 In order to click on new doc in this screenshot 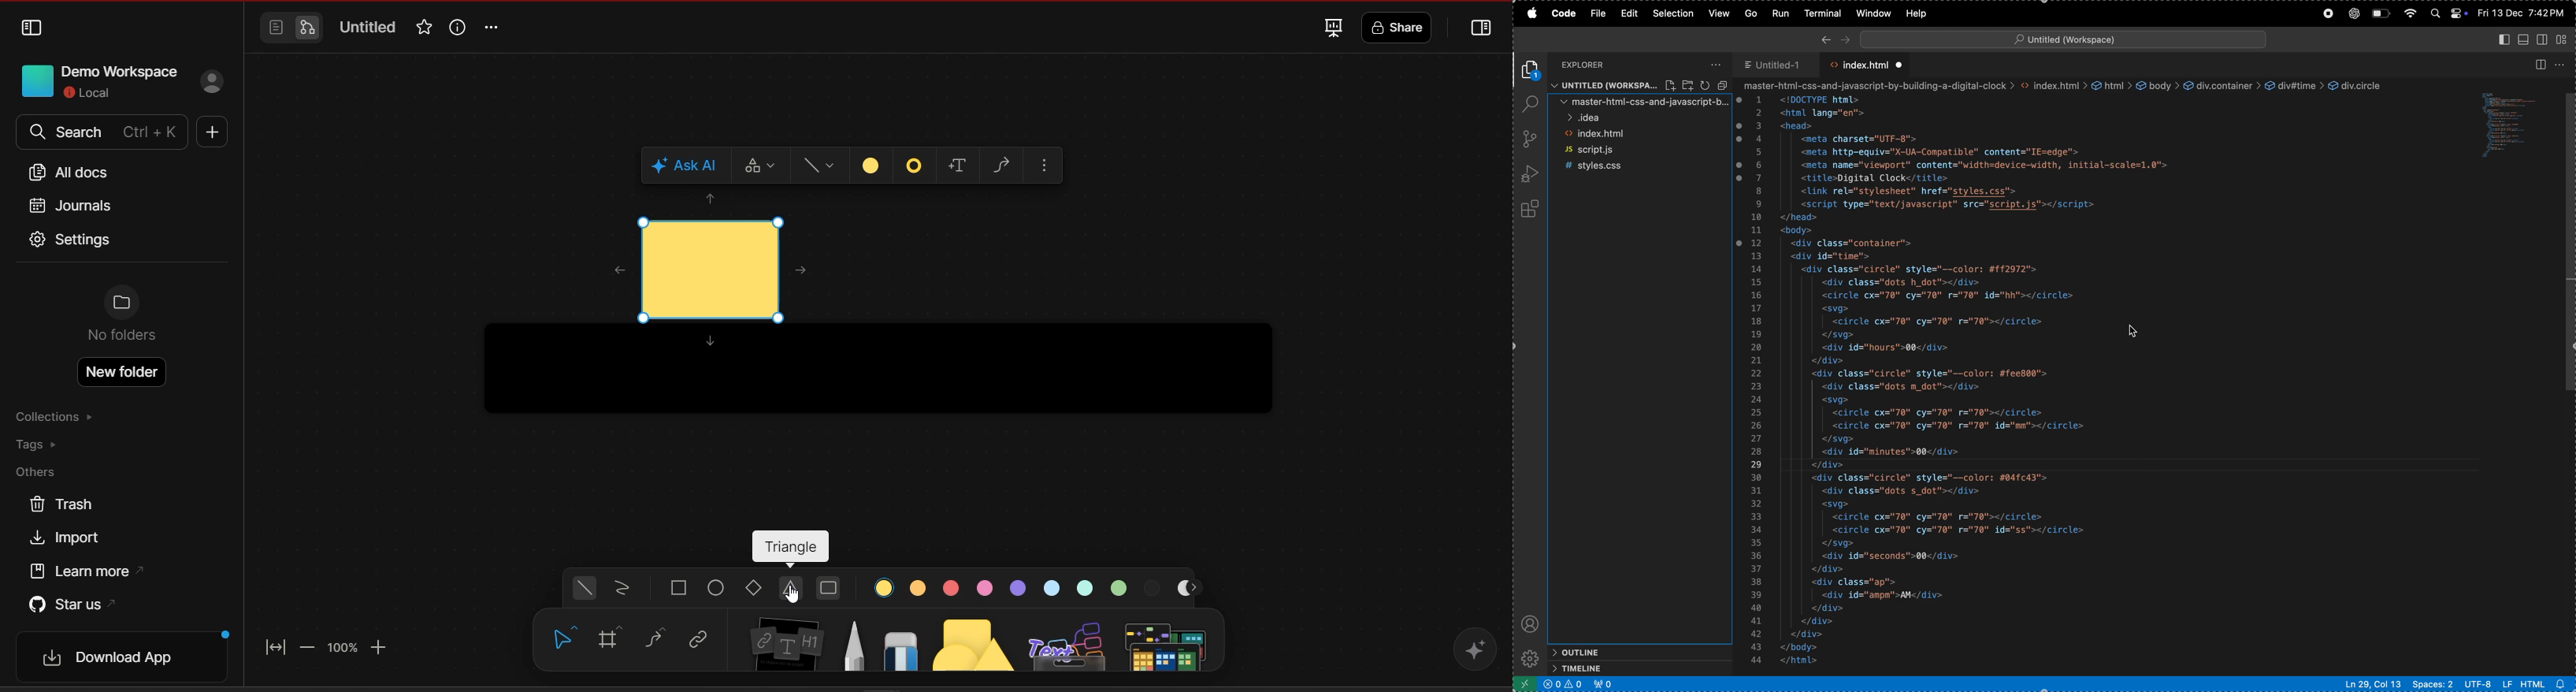, I will do `click(210, 134)`.